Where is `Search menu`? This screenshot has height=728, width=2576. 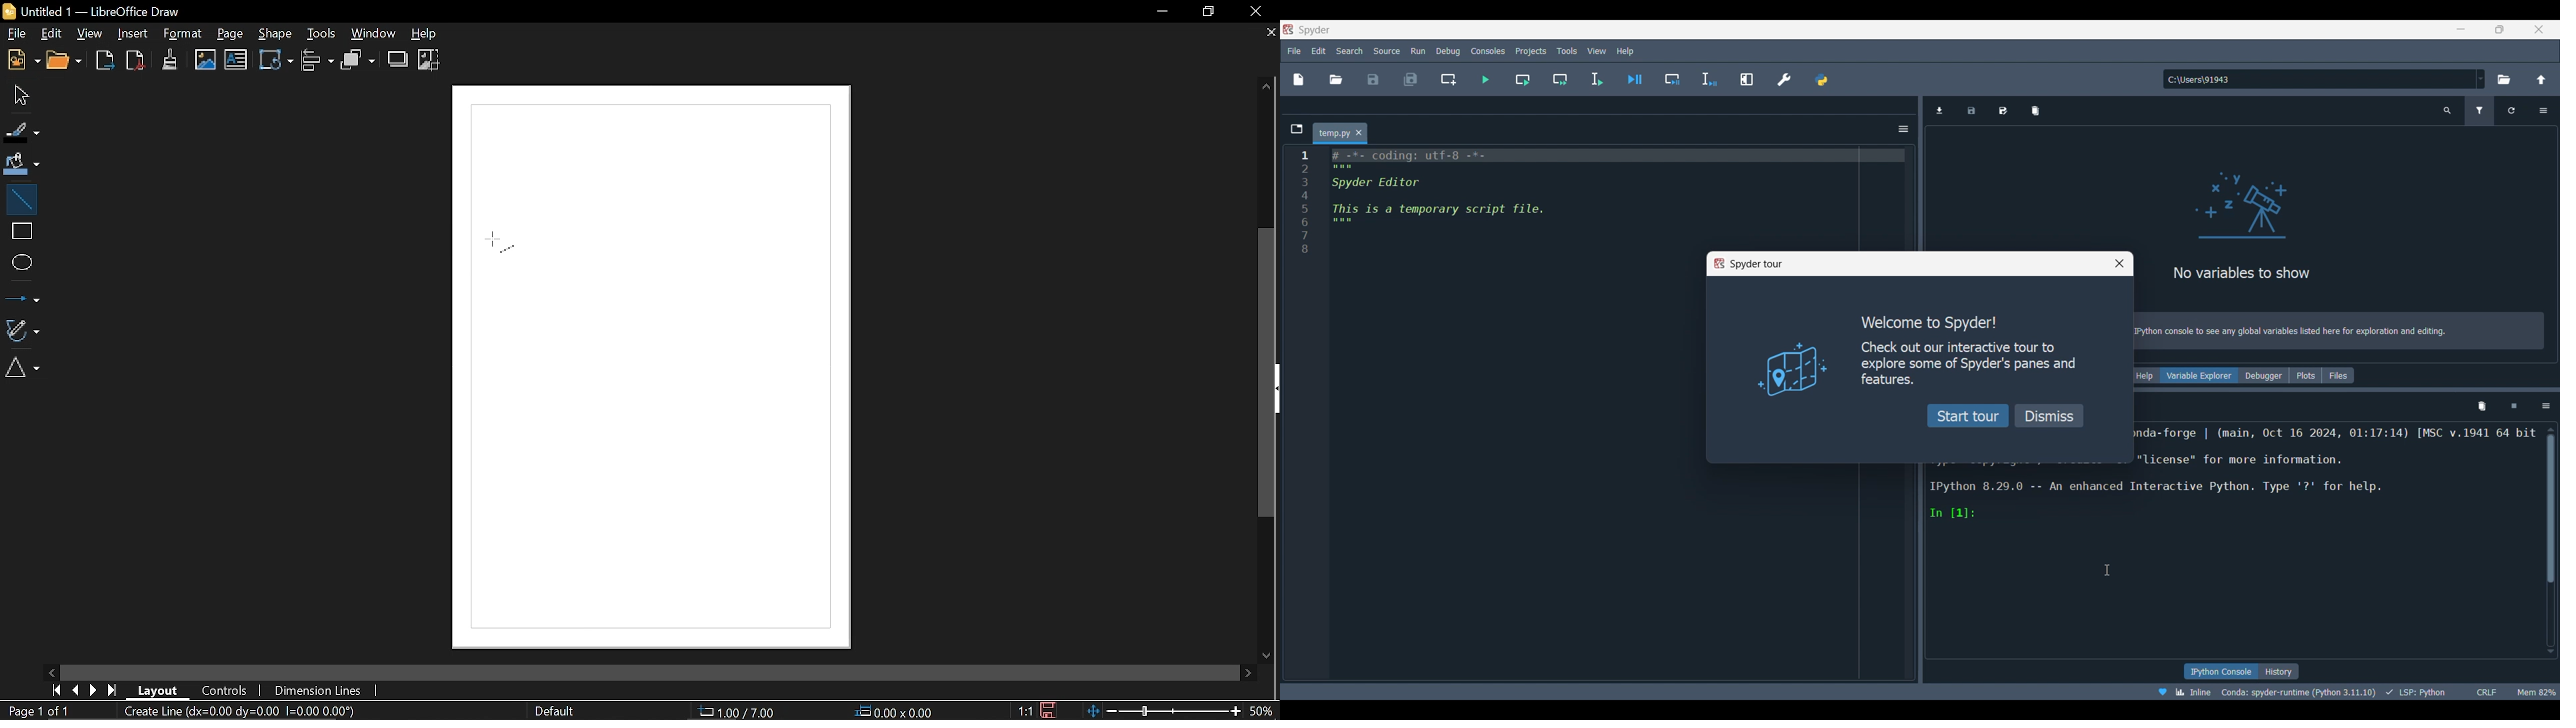 Search menu is located at coordinates (1349, 51).